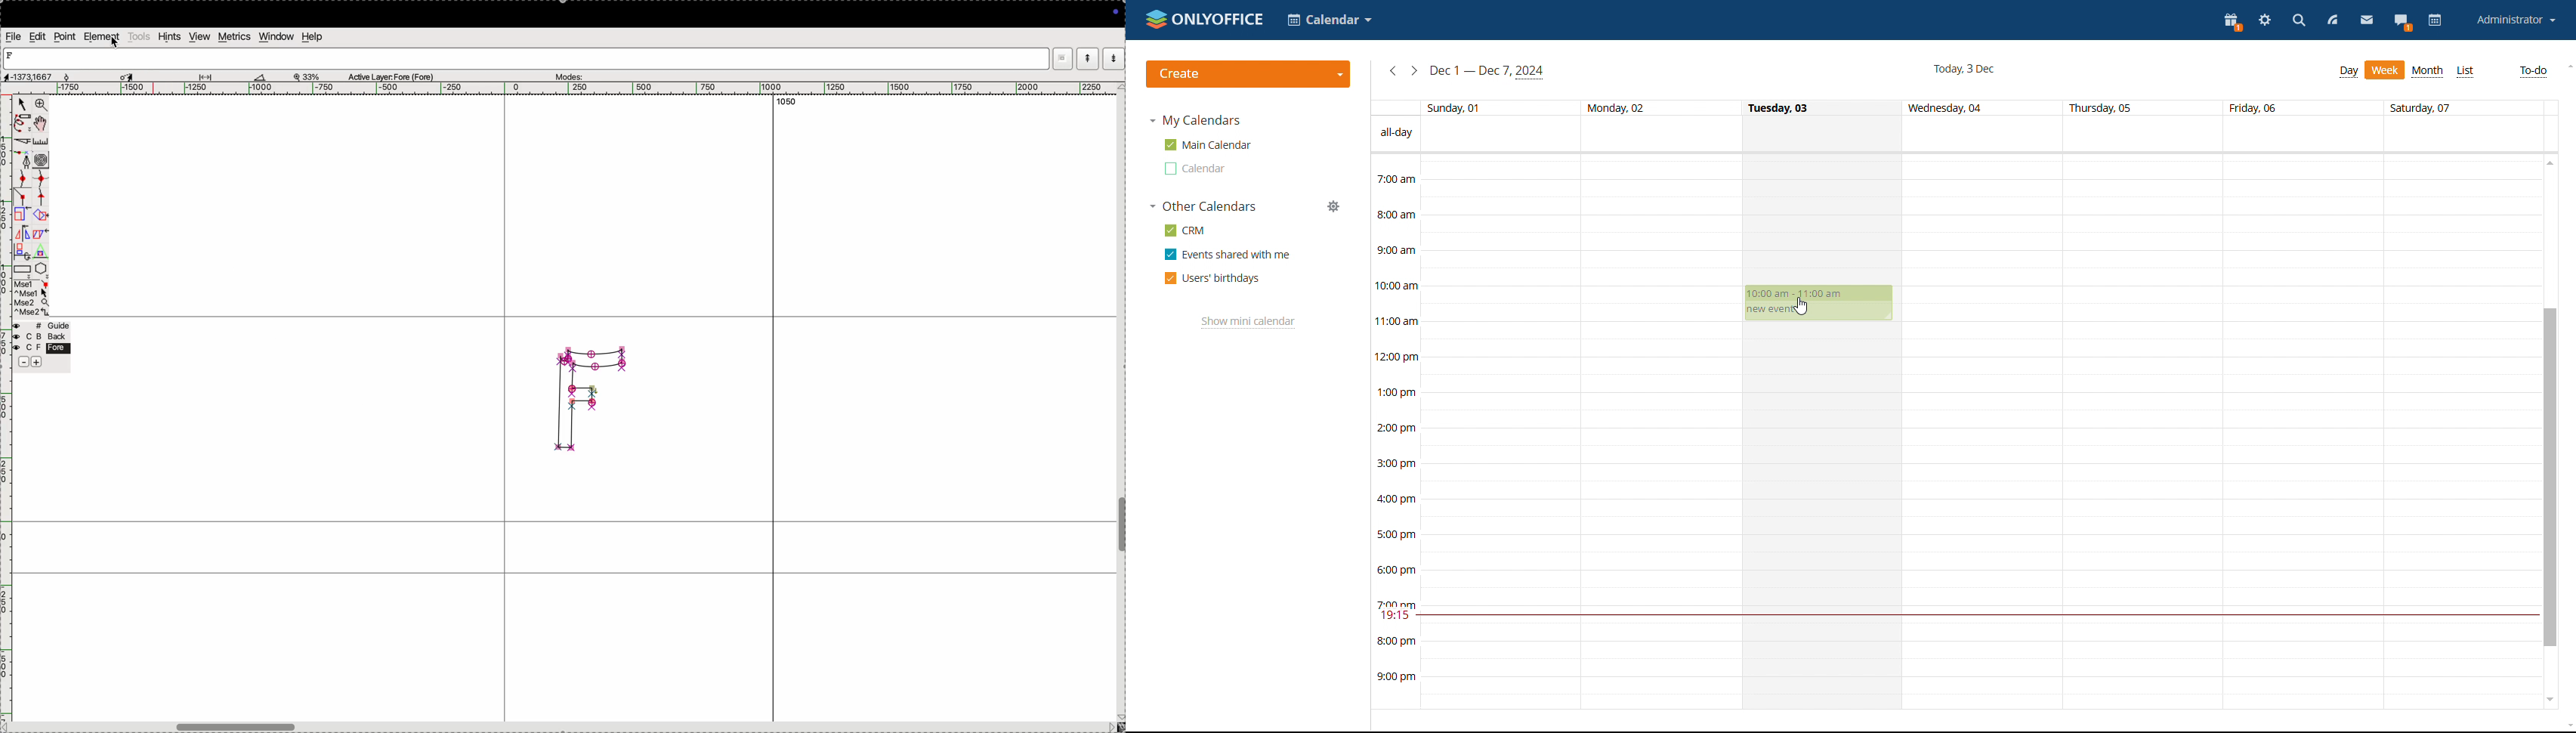 The height and width of the screenshot is (756, 2576). I want to click on all-day, so click(1397, 132).